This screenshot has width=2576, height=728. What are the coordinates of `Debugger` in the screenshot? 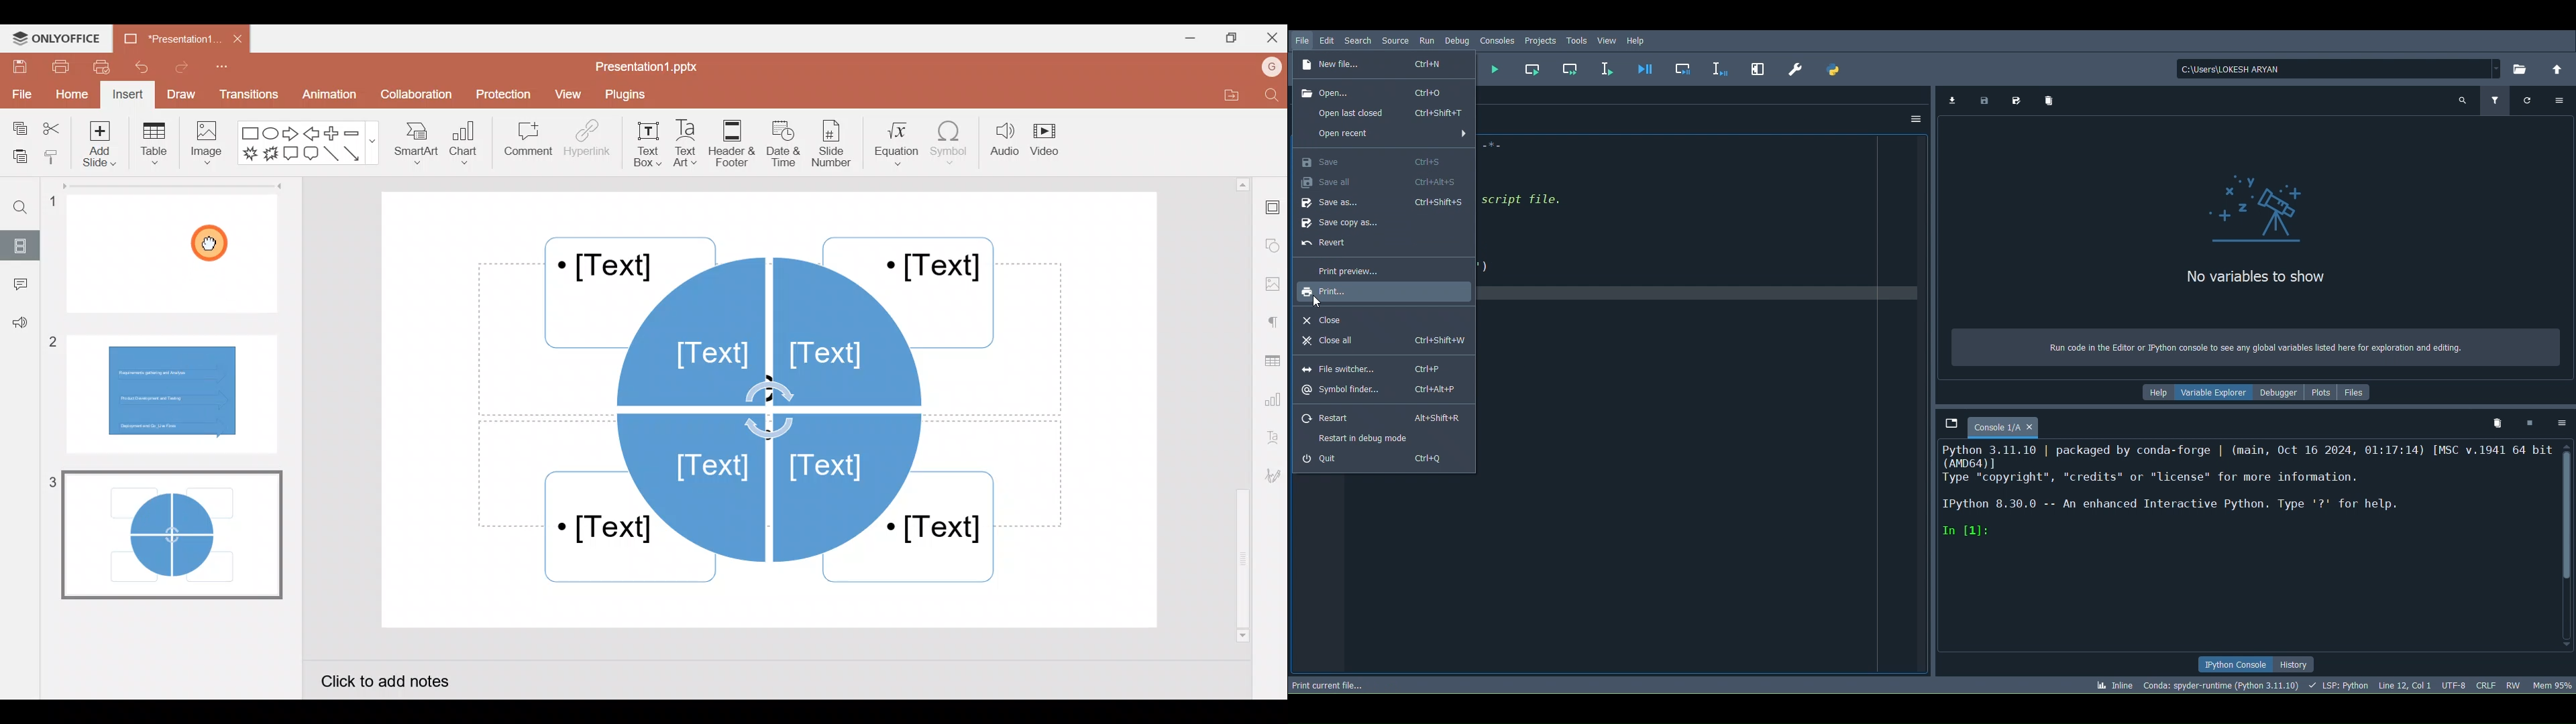 It's located at (2282, 394).